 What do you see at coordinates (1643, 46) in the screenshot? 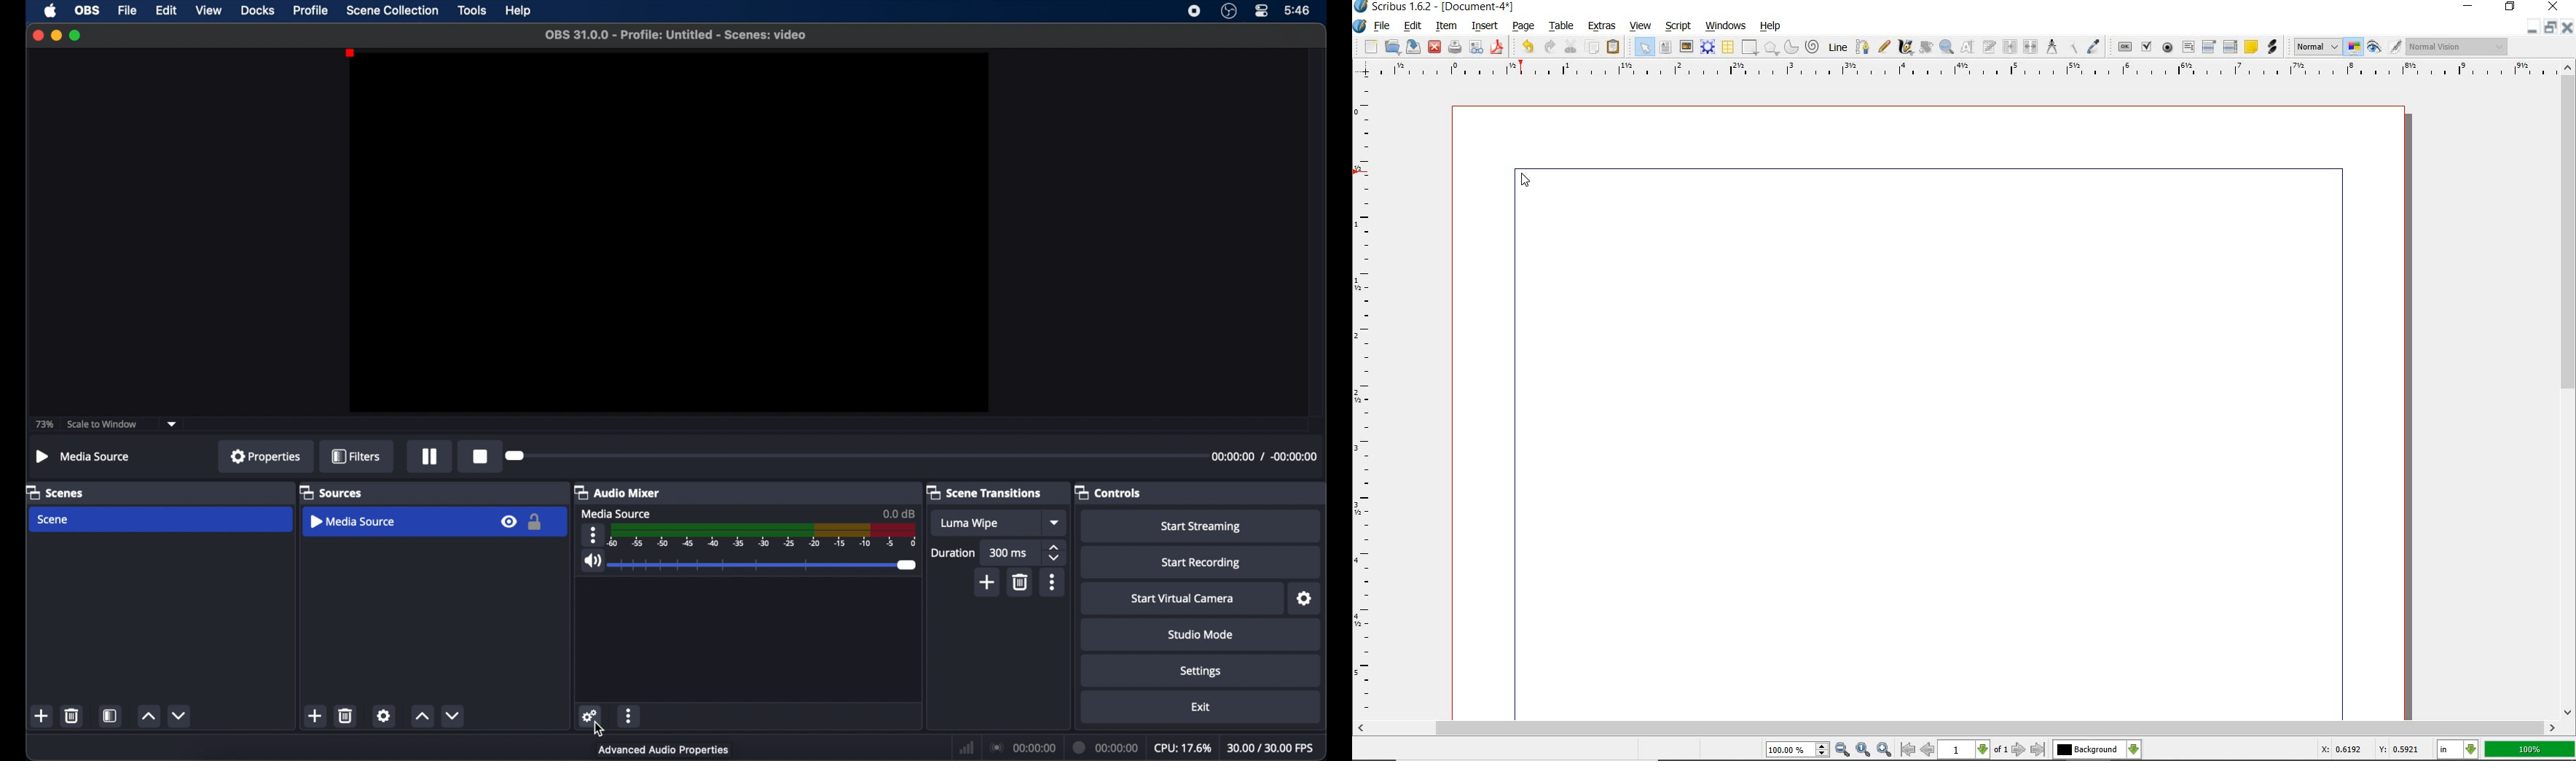
I see `select` at bounding box center [1643, 46].